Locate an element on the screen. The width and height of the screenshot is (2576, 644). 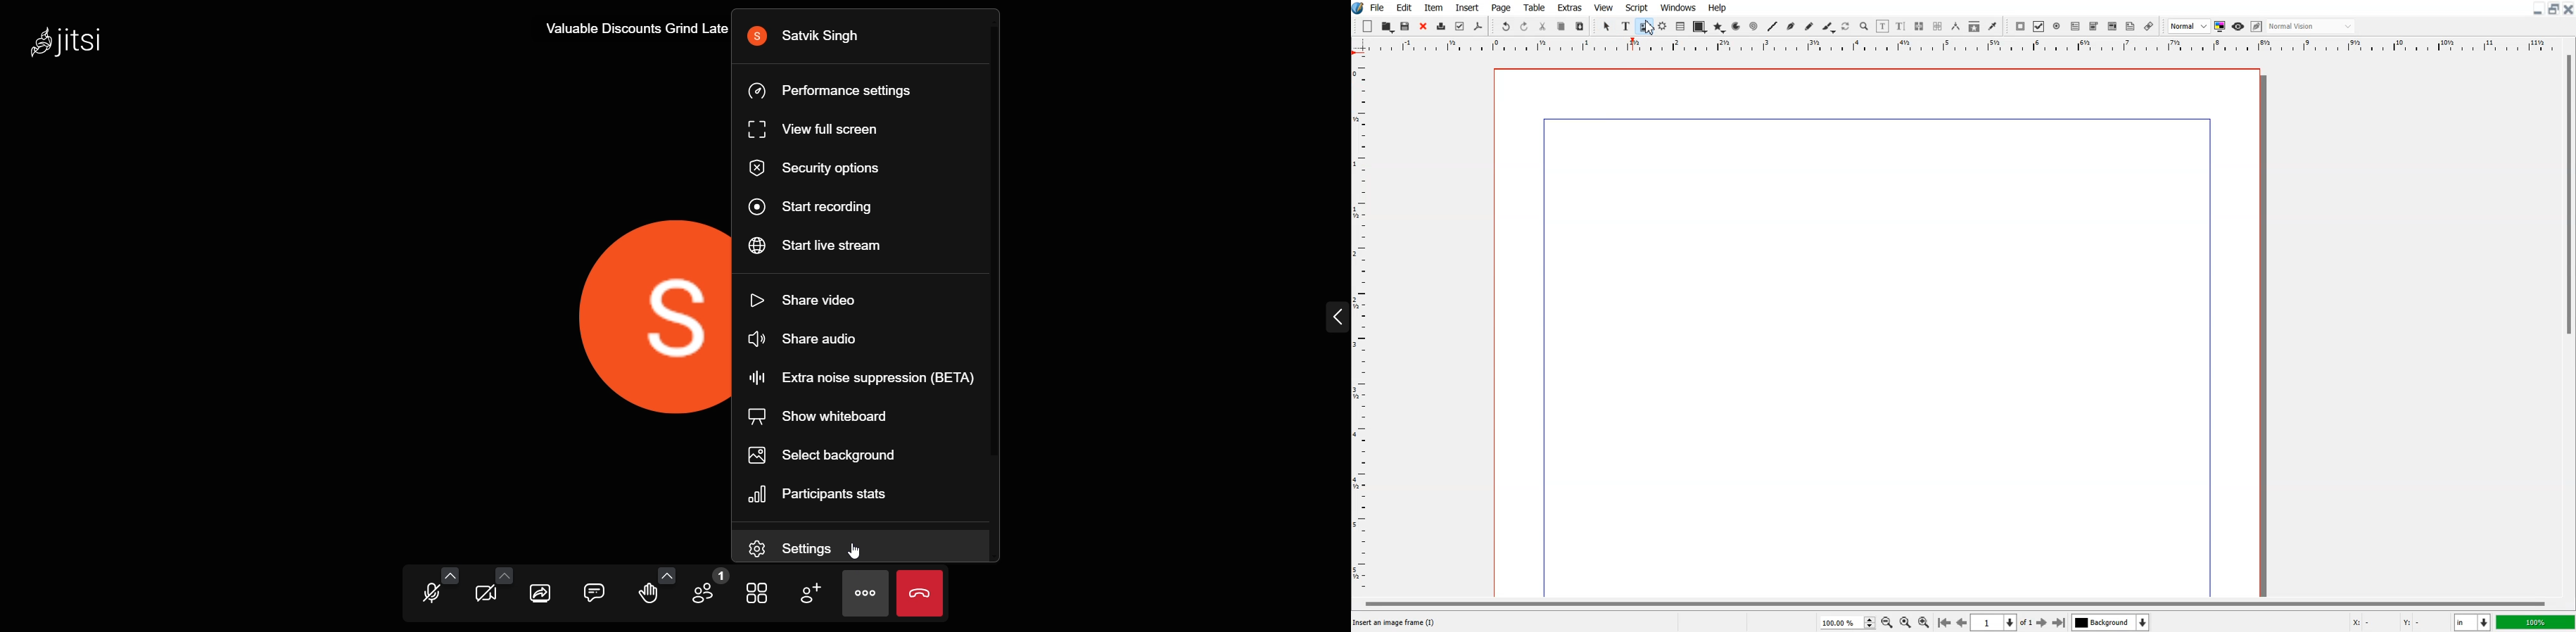
Close is located at coordinates (1423, 26).